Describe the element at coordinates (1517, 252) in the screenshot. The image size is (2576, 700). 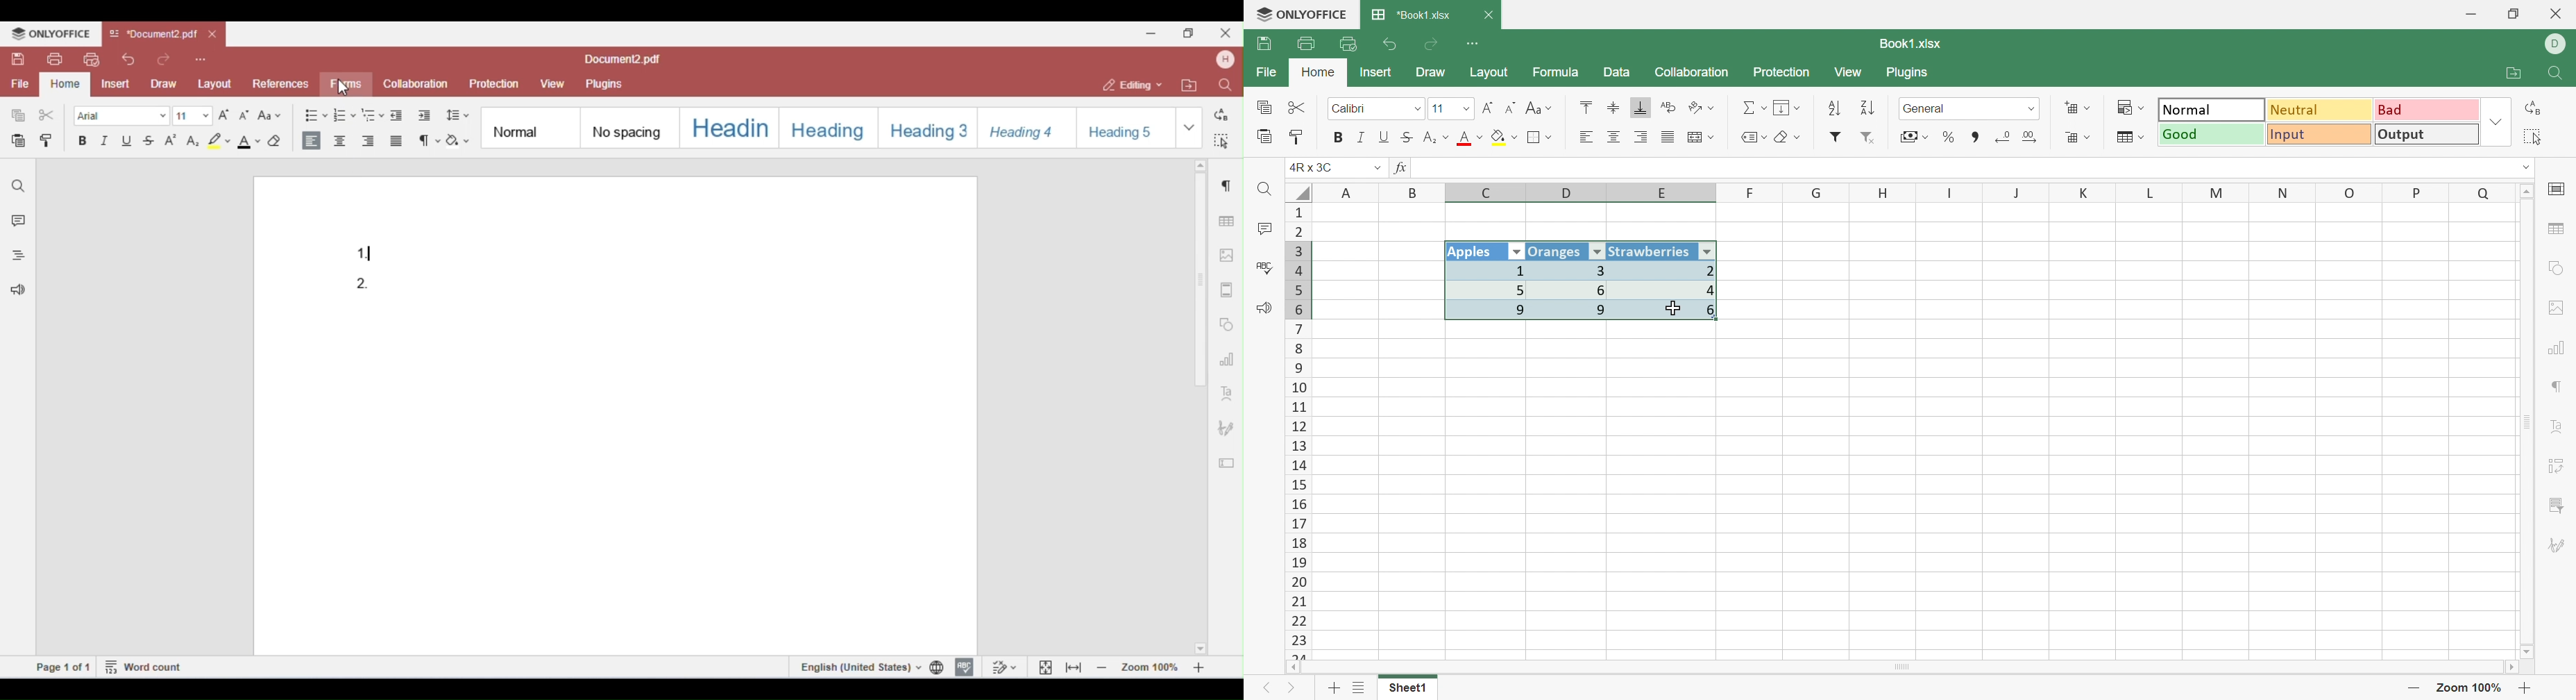
I see `Autofilter` at that location.